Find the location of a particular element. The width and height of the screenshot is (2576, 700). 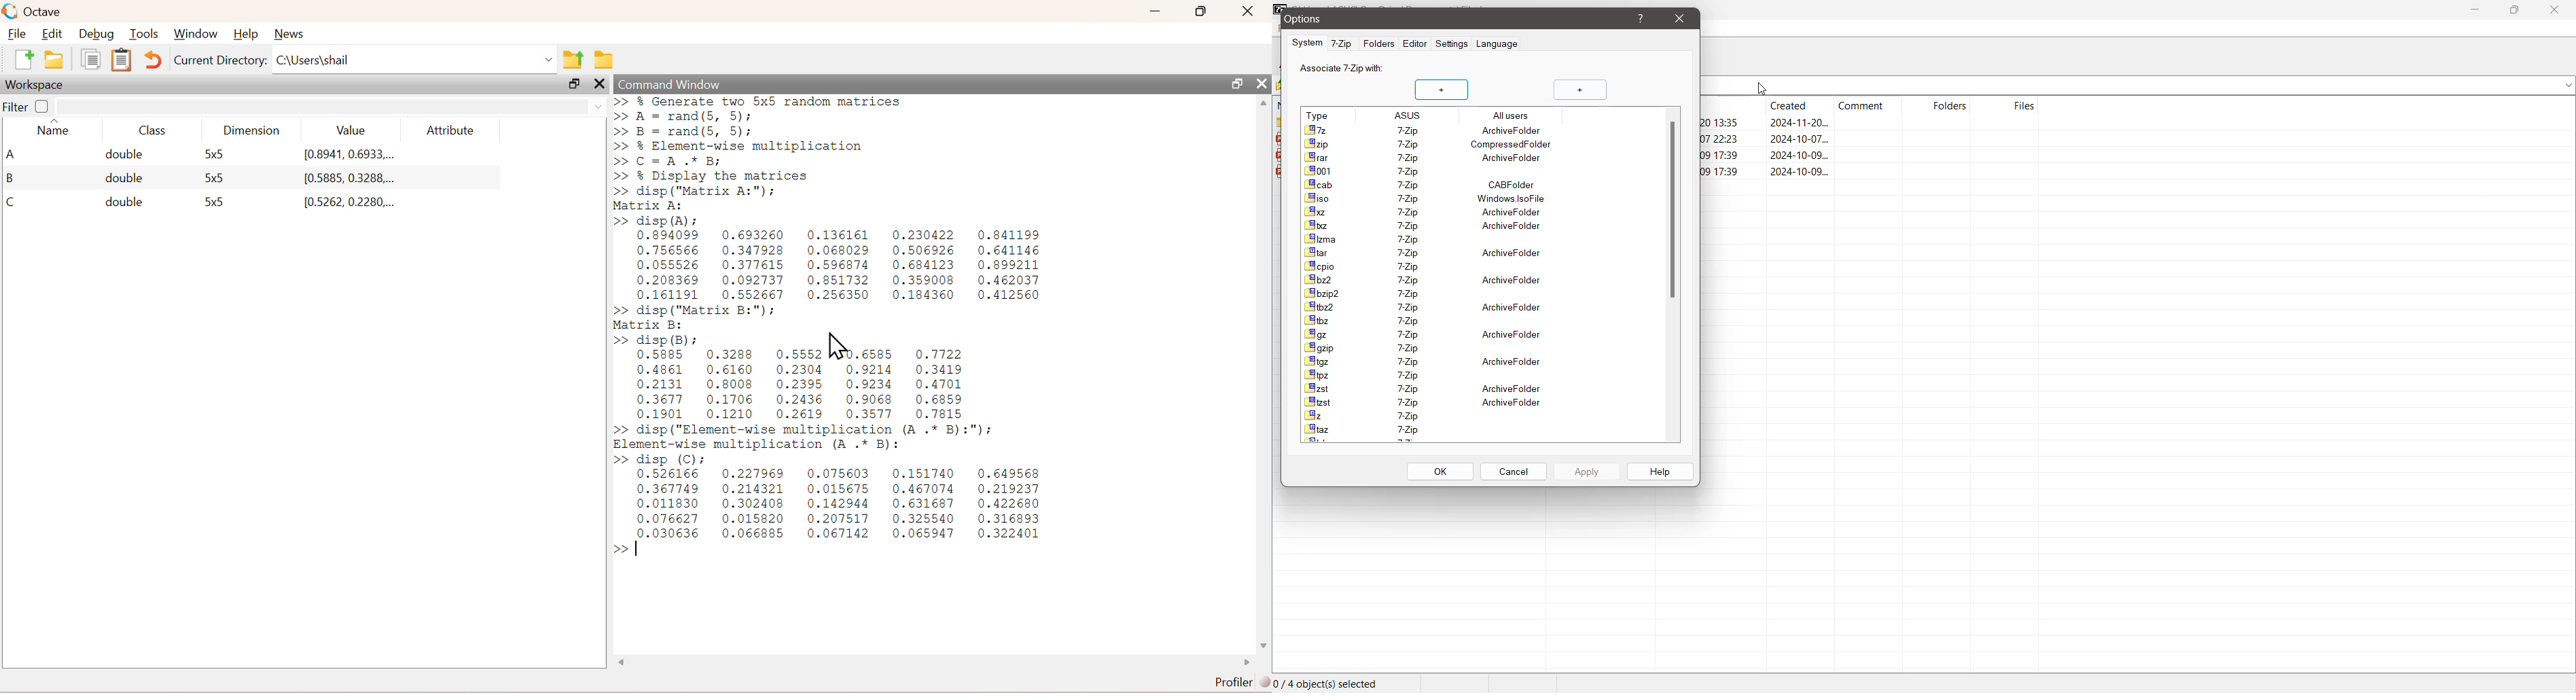

Cancel is located at coordinates (1514, 470).